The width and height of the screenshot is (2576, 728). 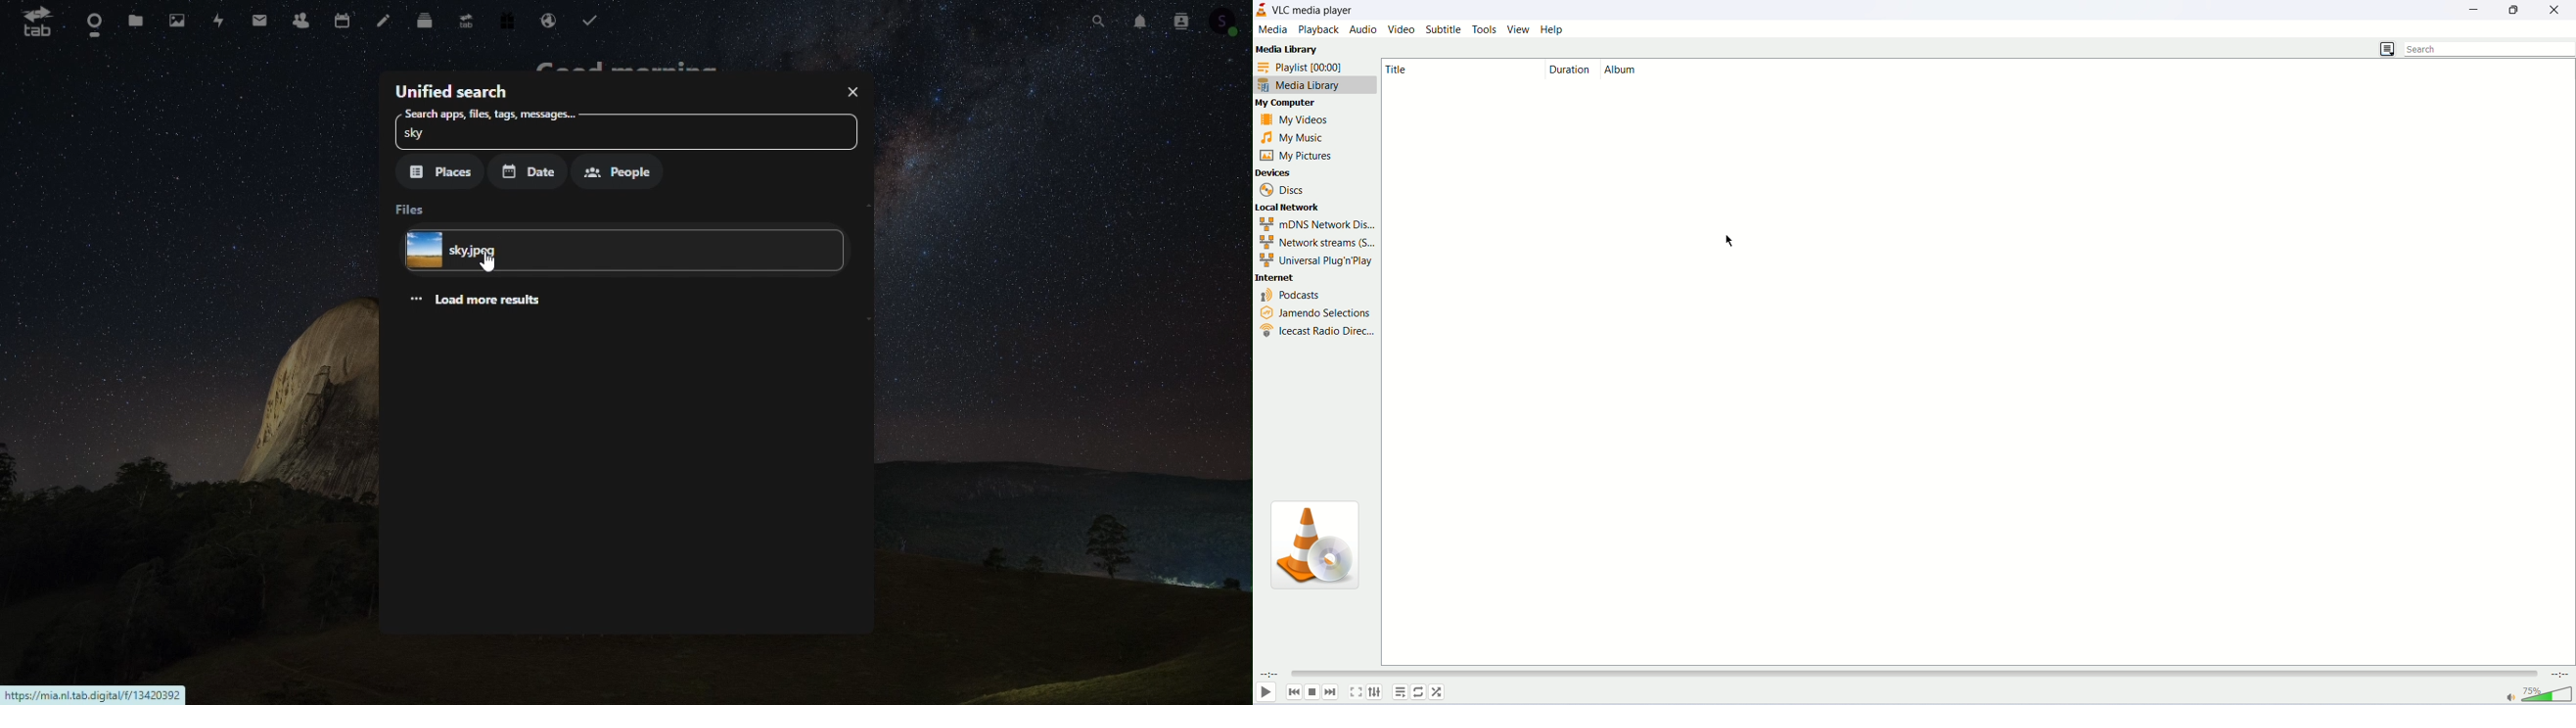 What do you see at coordinates (1289, 207) in the screenshot?
I see `local network` at bounding box center [1289, 207].